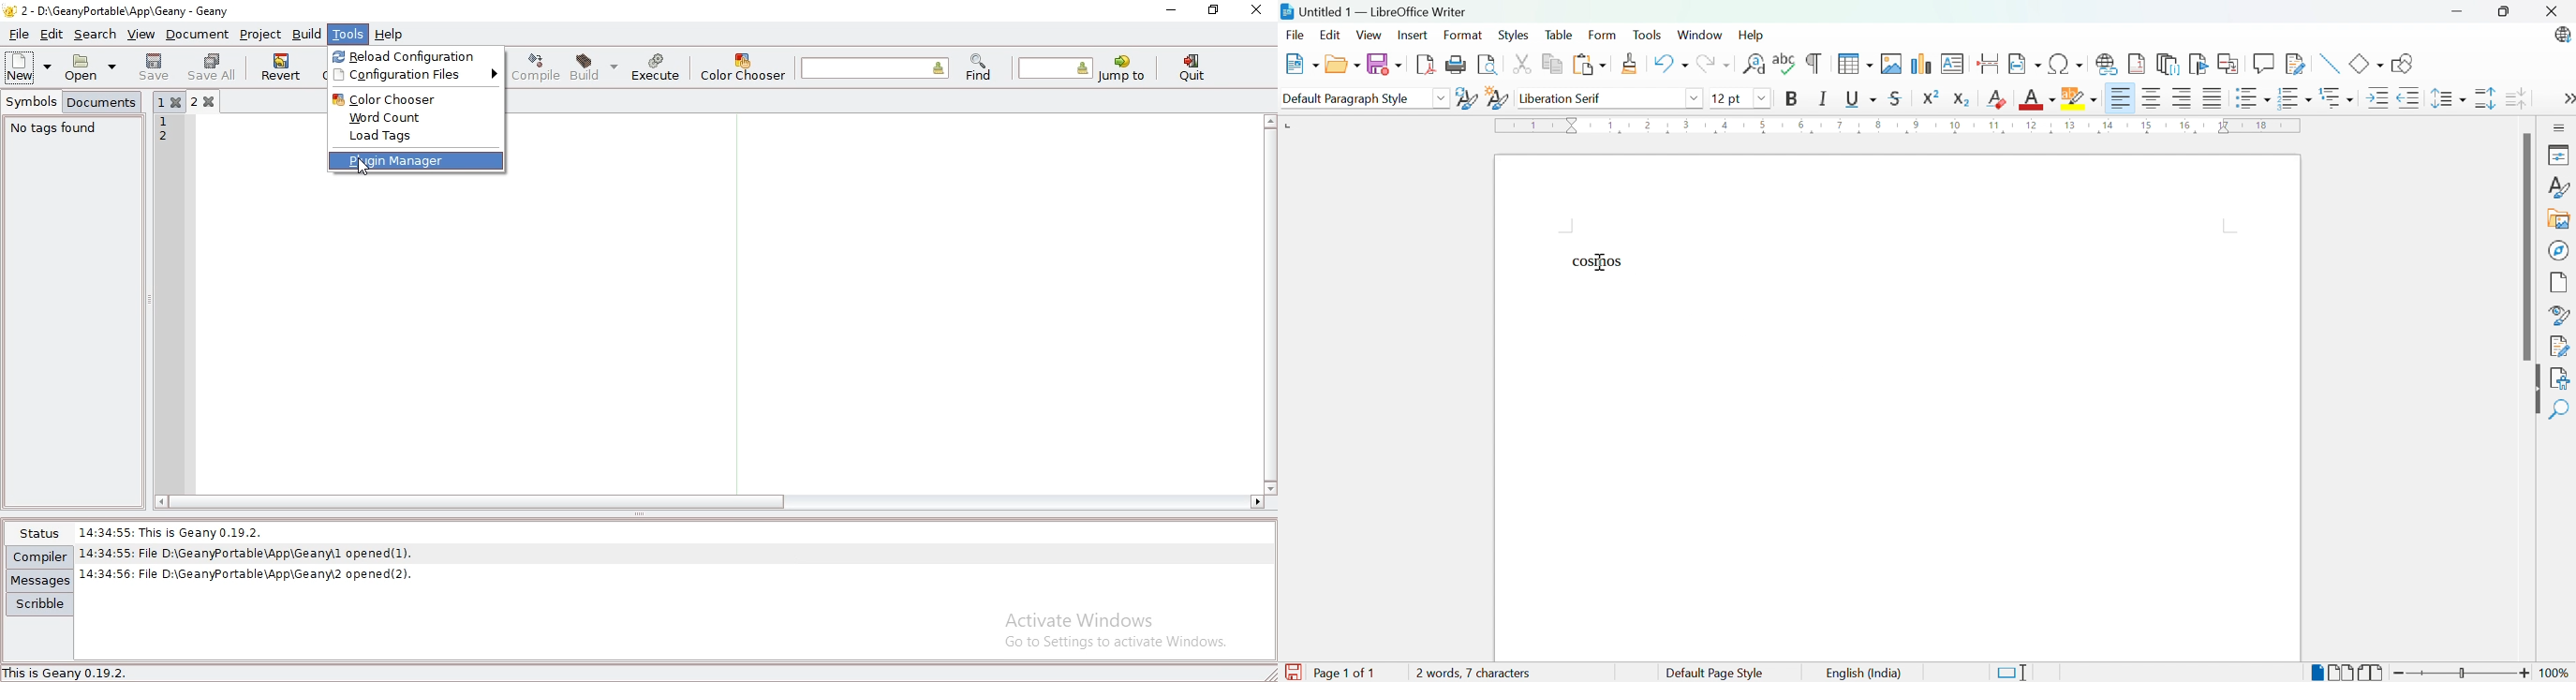  I want to click on Hide, so click(2535, 390).